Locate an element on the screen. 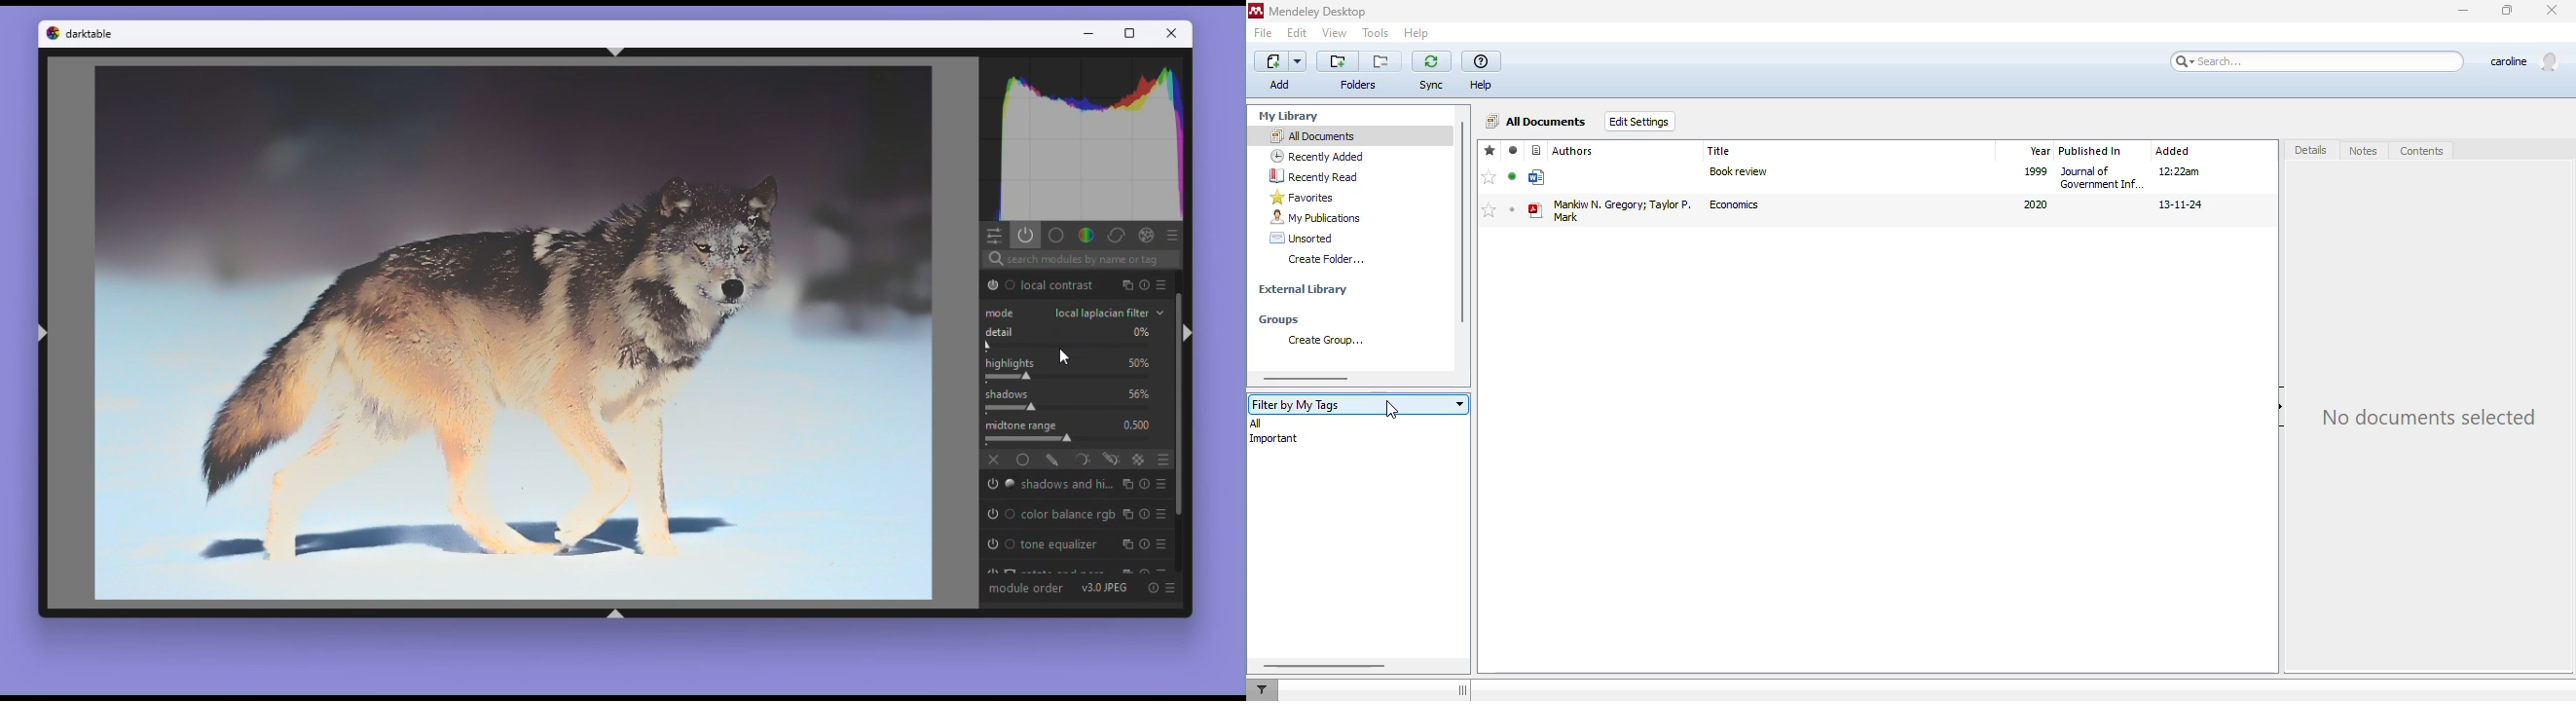  Add folder is located at coordinates (1338, 61).